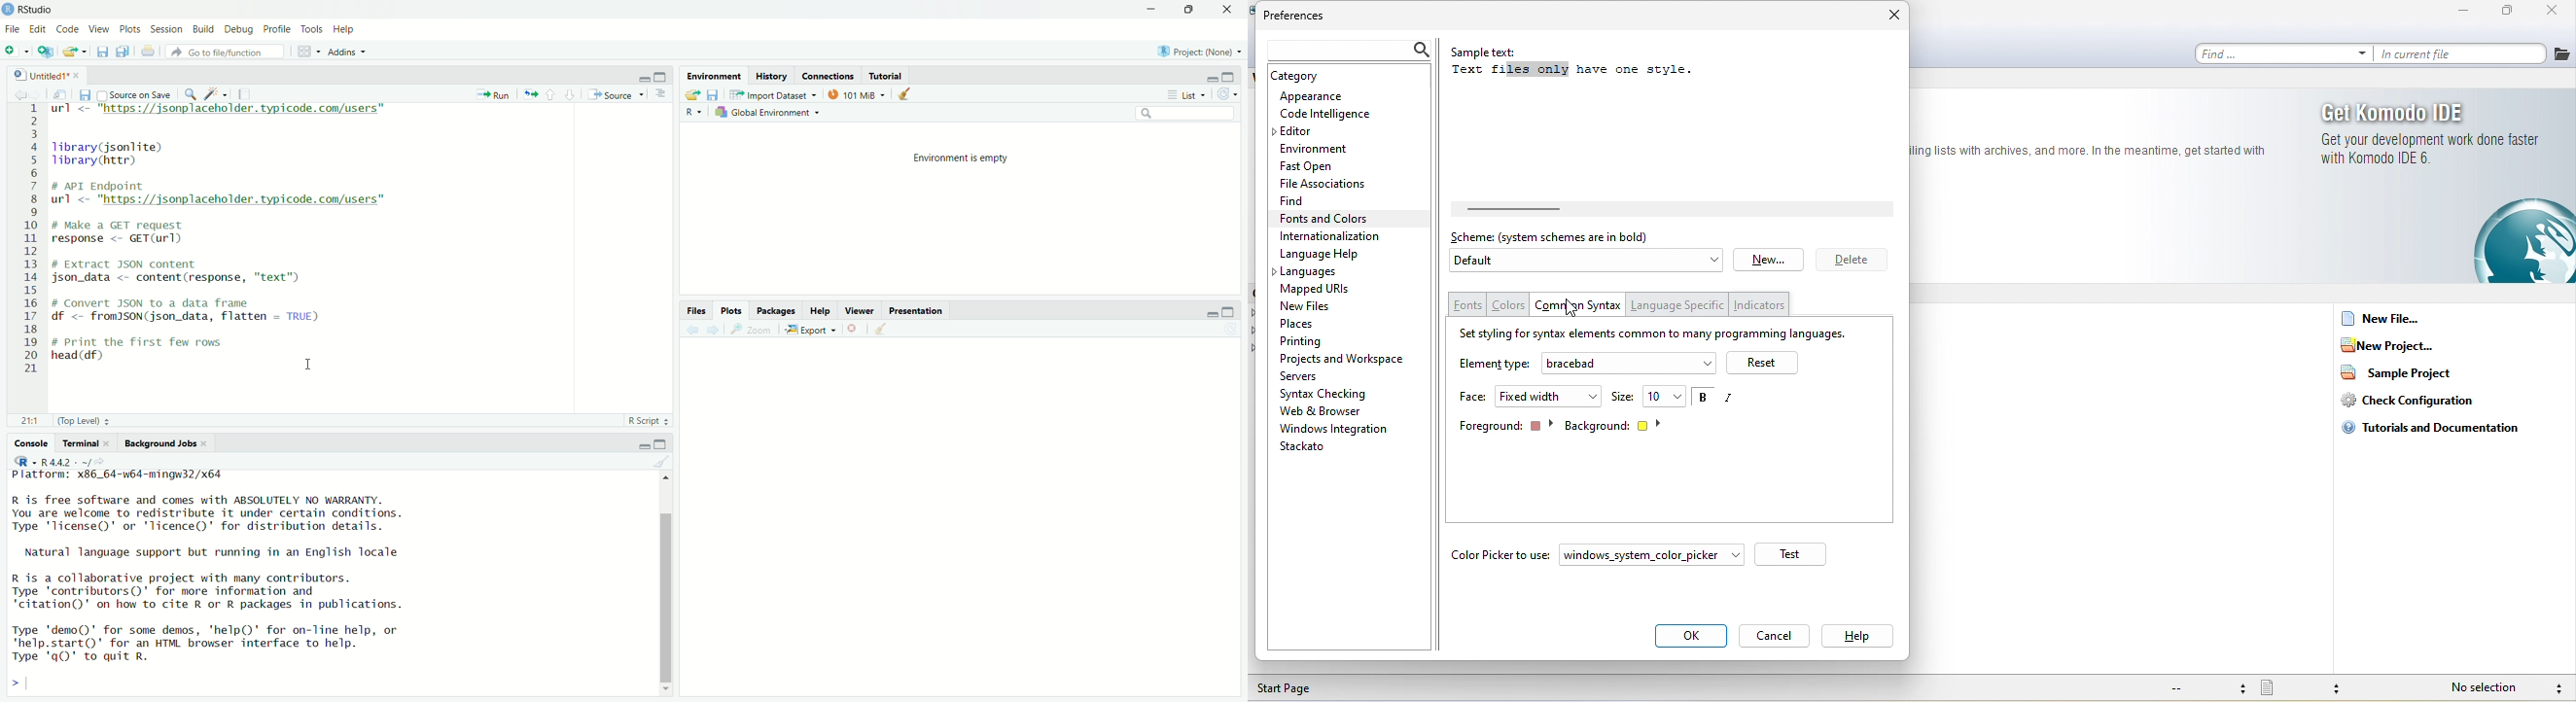 This screenshot has width=2576, height=728. Describe the element at coordinates (1229, 10) in the screenshot. I see `Close` at that location.